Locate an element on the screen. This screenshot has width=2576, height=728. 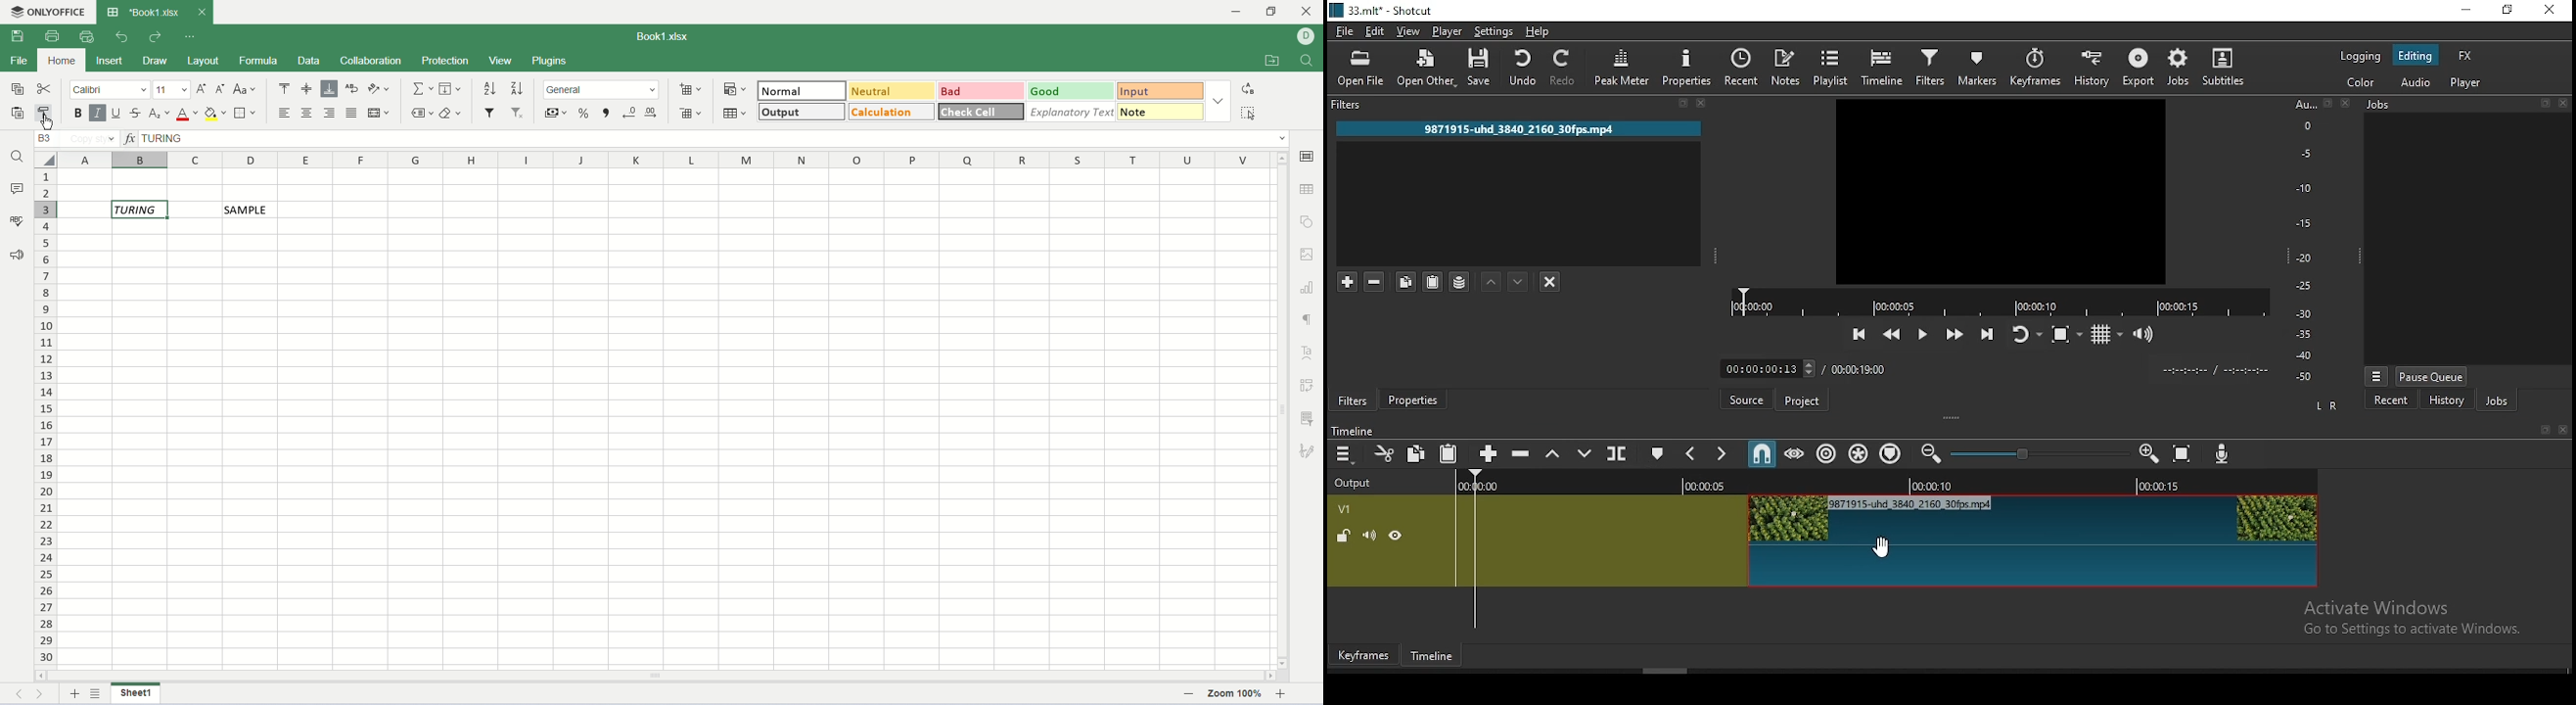
bookmark is located at coordinates (2325, 104).